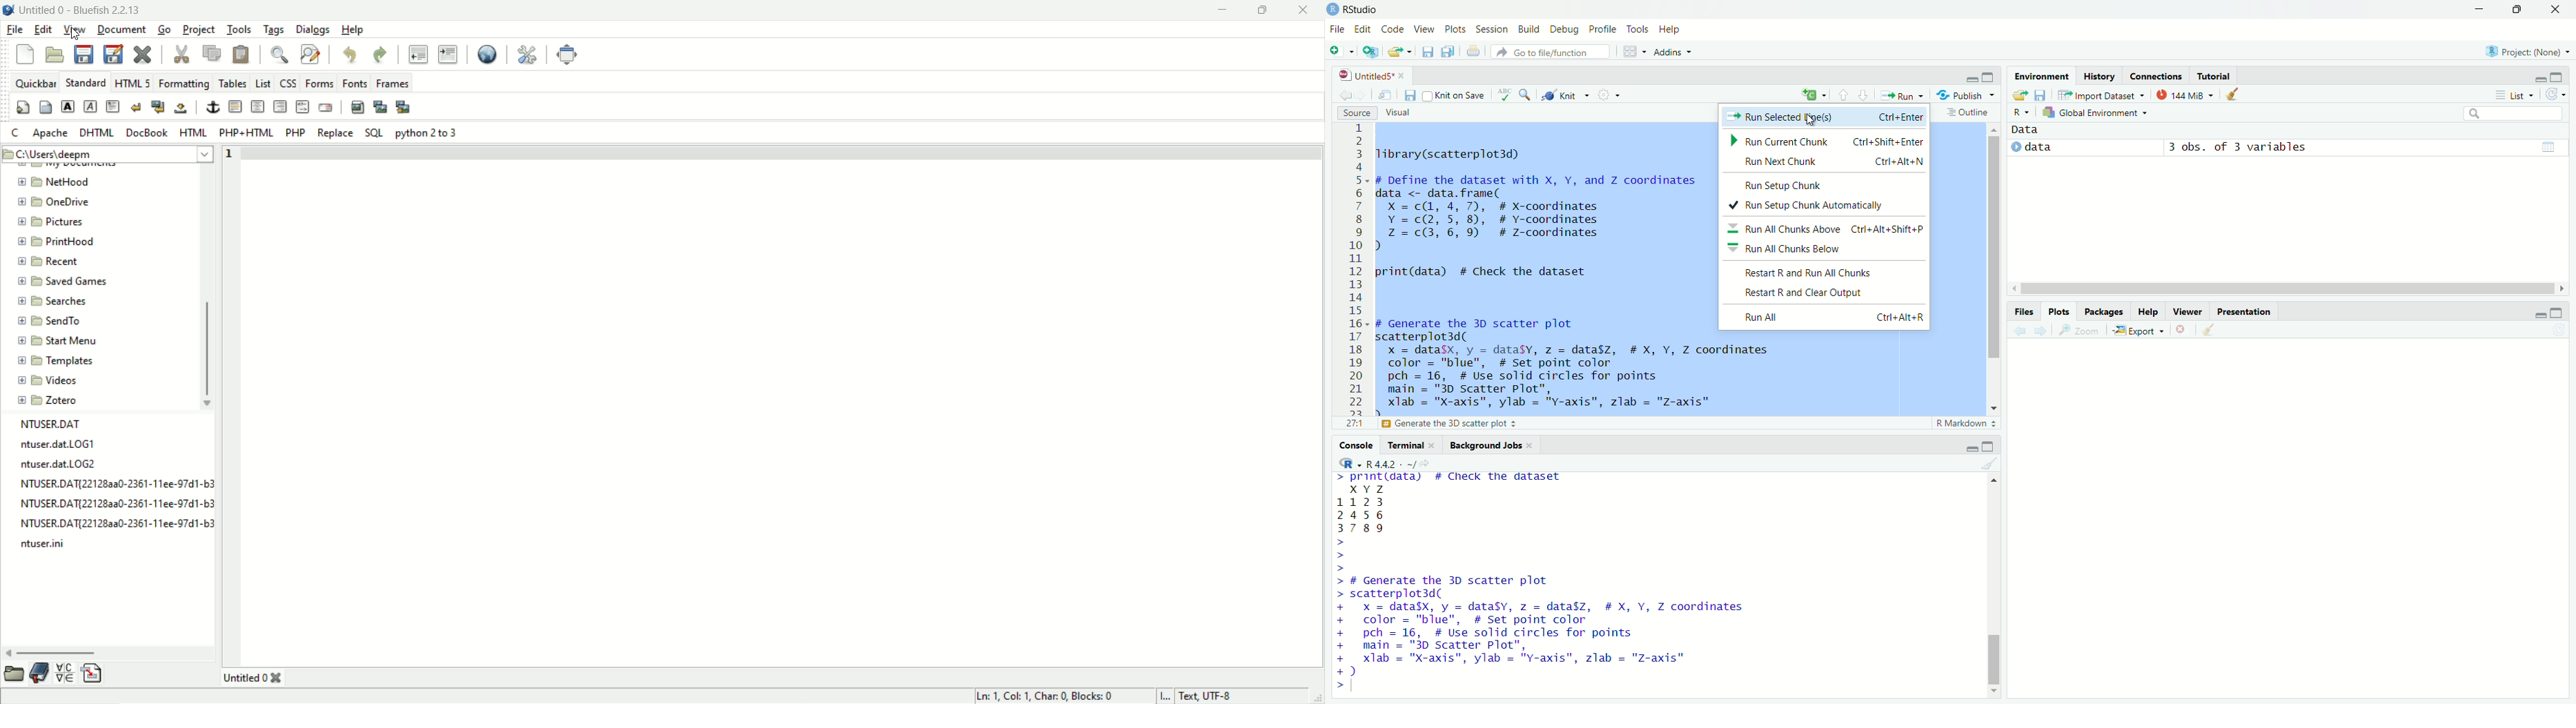  What do you see at coordinates (1487, 424) in the screenshot?
I see `Define the dataset with X, Y, and Z coordinates` at bounding box center [1487, 424].